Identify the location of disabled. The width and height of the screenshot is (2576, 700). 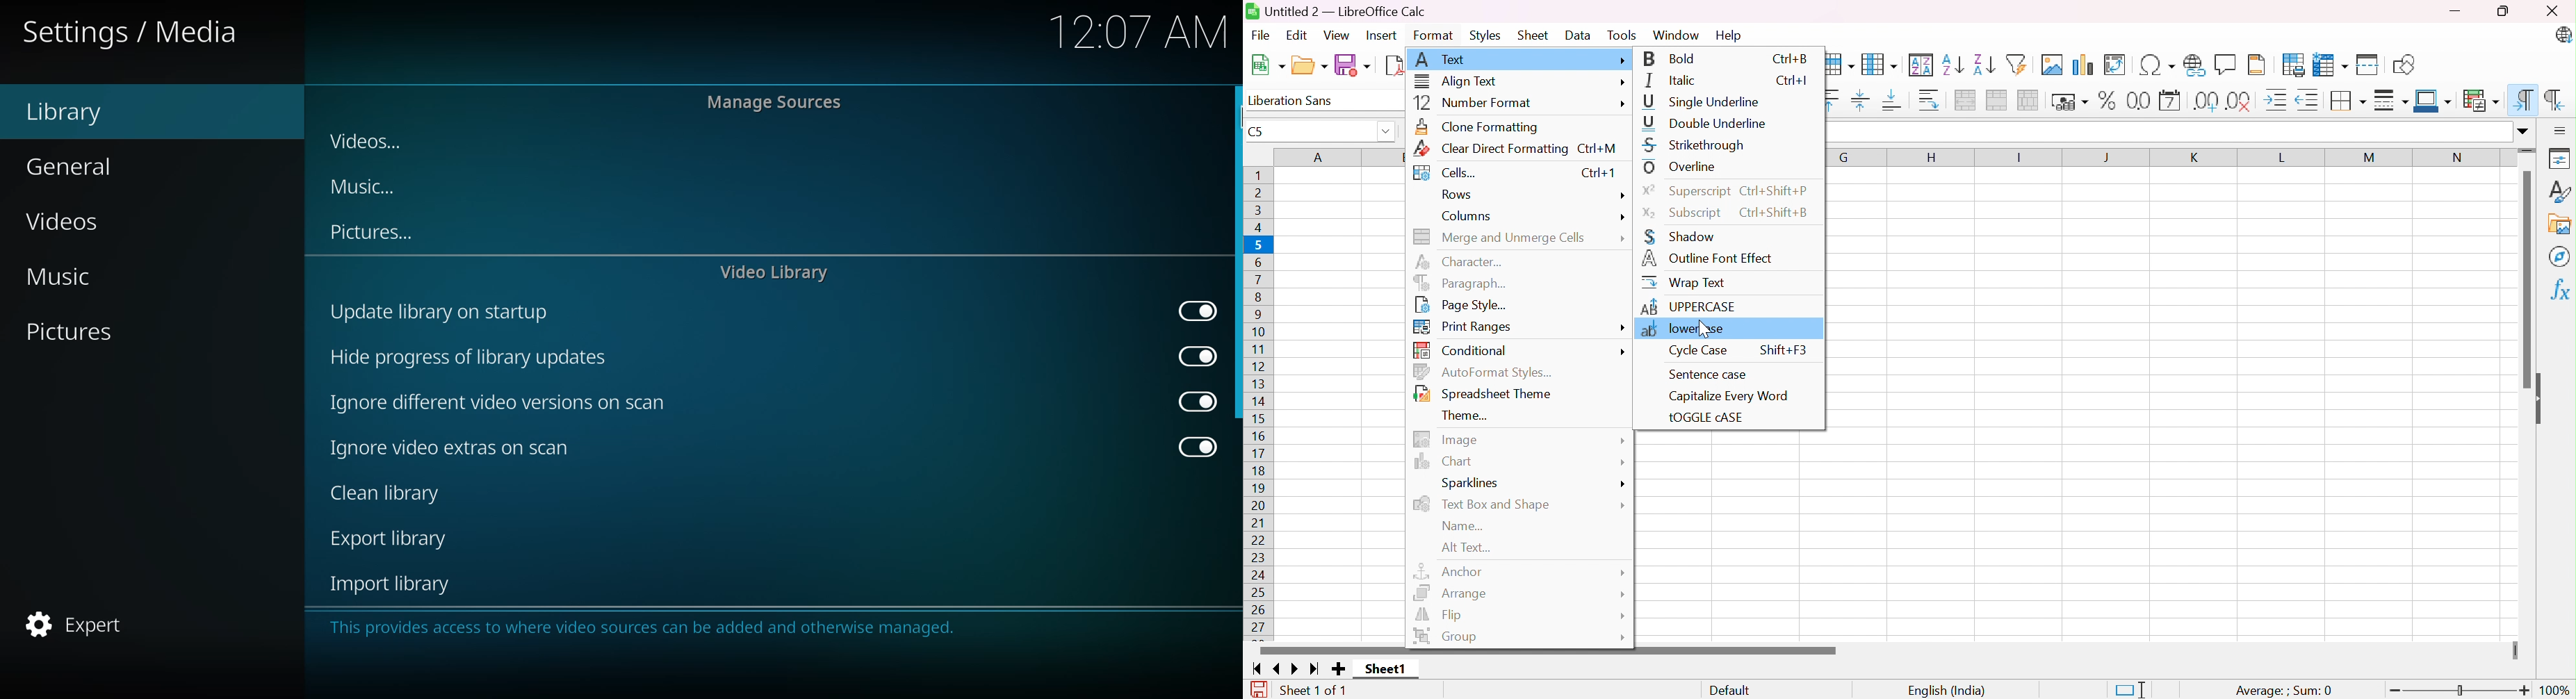
(1191, 449).